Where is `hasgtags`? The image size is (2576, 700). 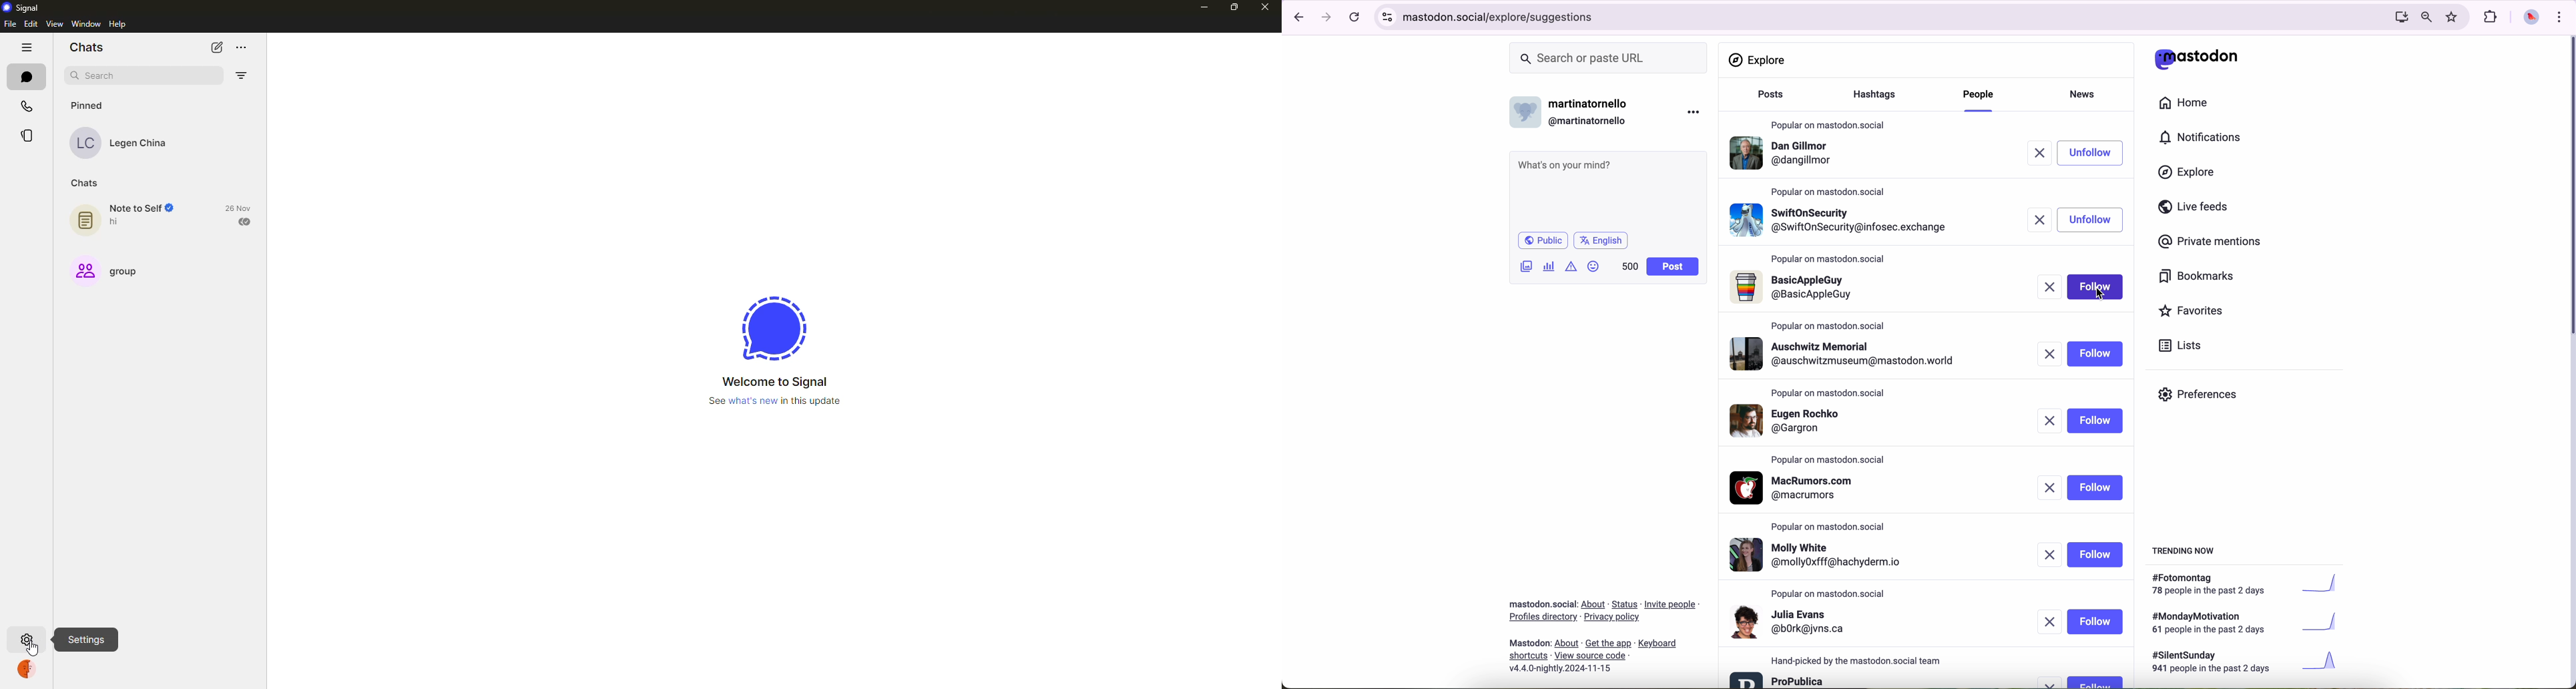 hasgtags is located at coordinates (1880, 96).